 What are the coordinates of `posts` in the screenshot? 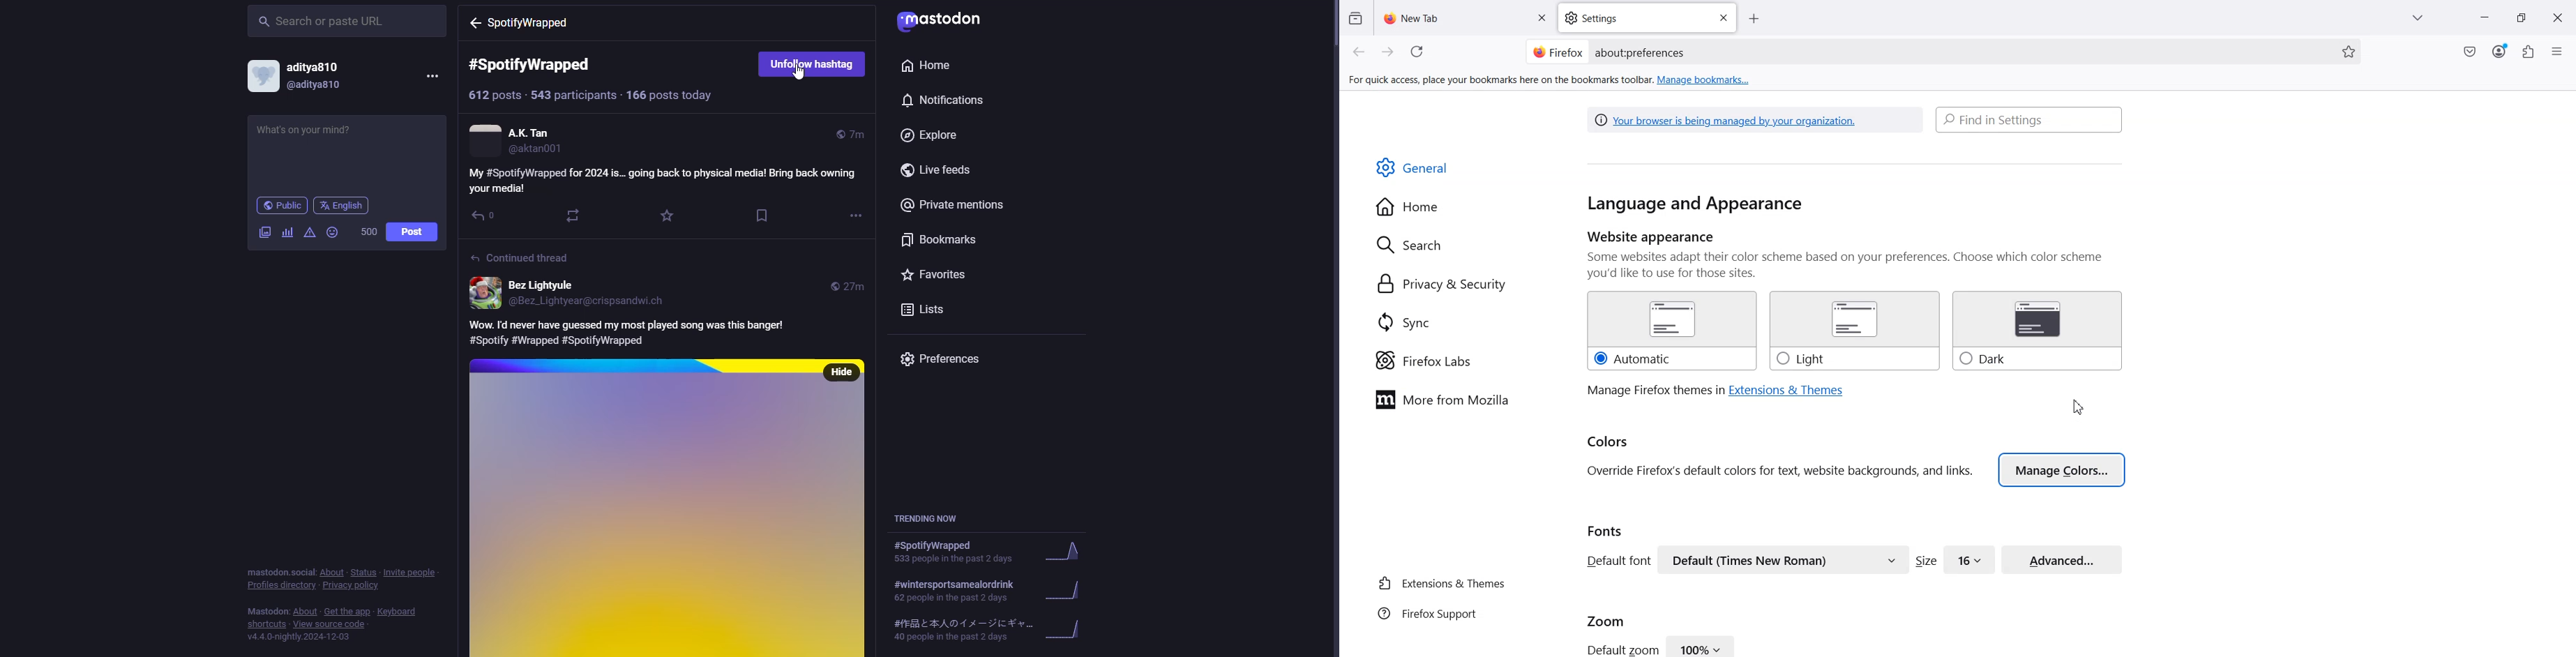 It's located at (670, 96).